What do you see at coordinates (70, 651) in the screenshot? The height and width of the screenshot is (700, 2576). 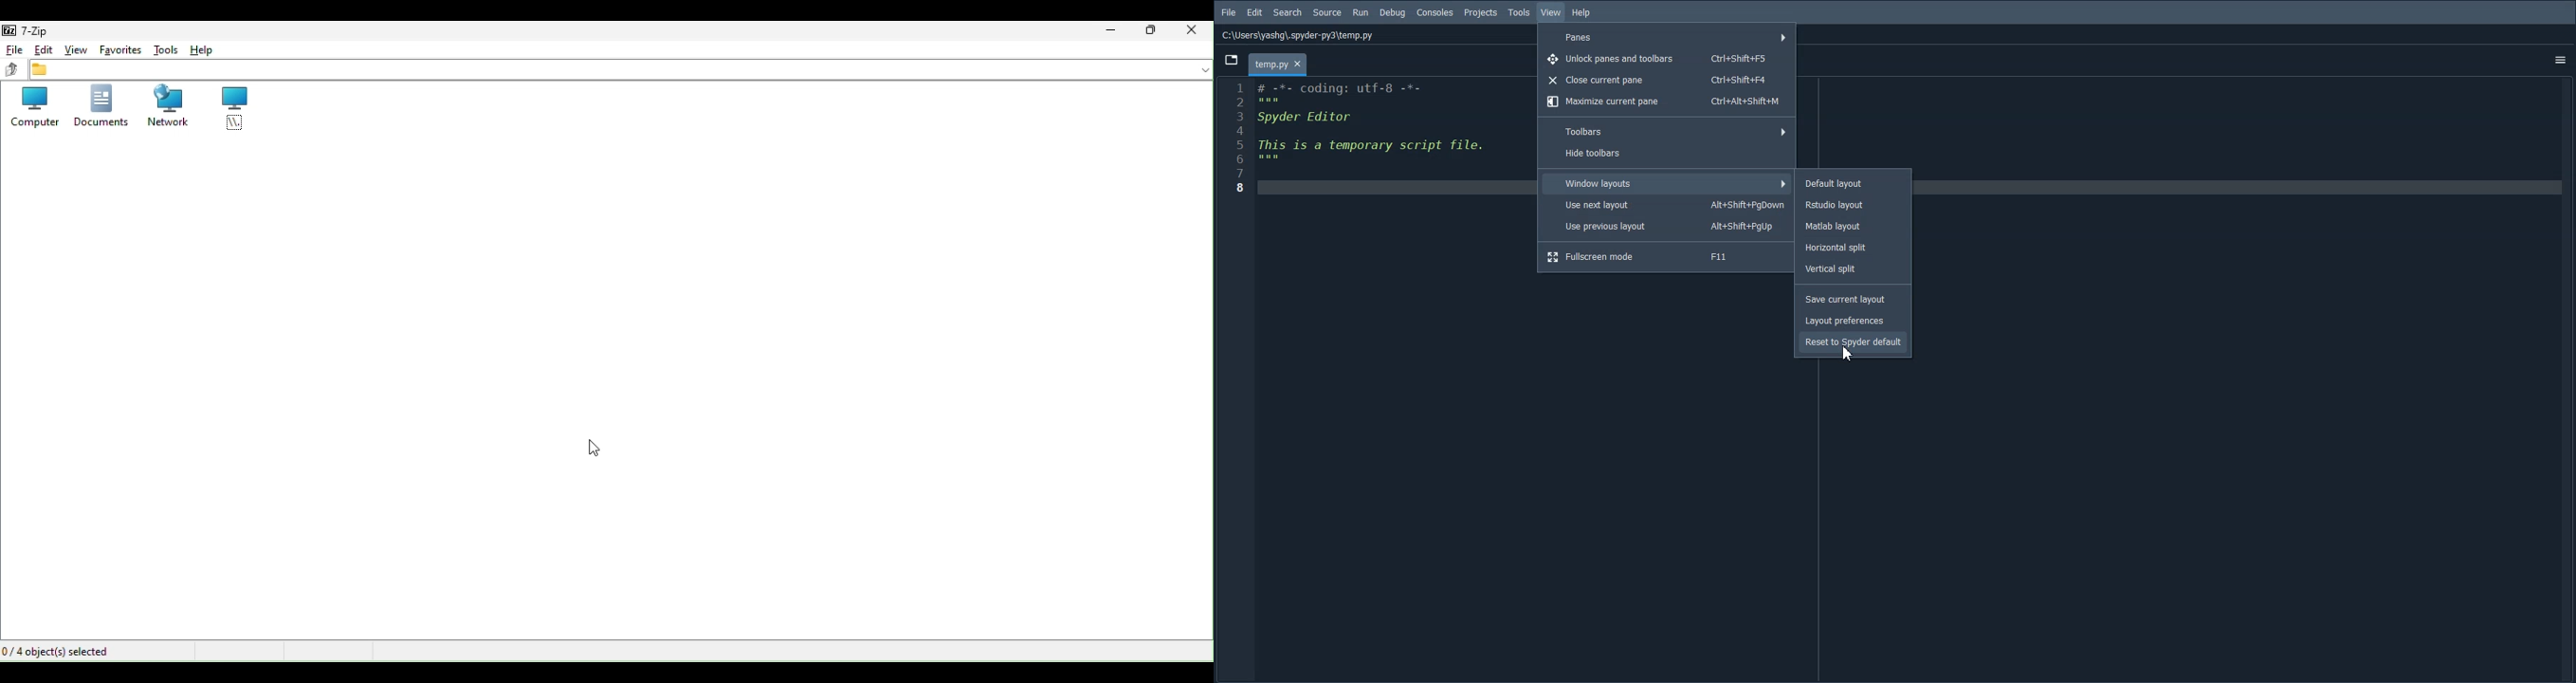 I see `4 object selected` at bounding box center [70, 651].